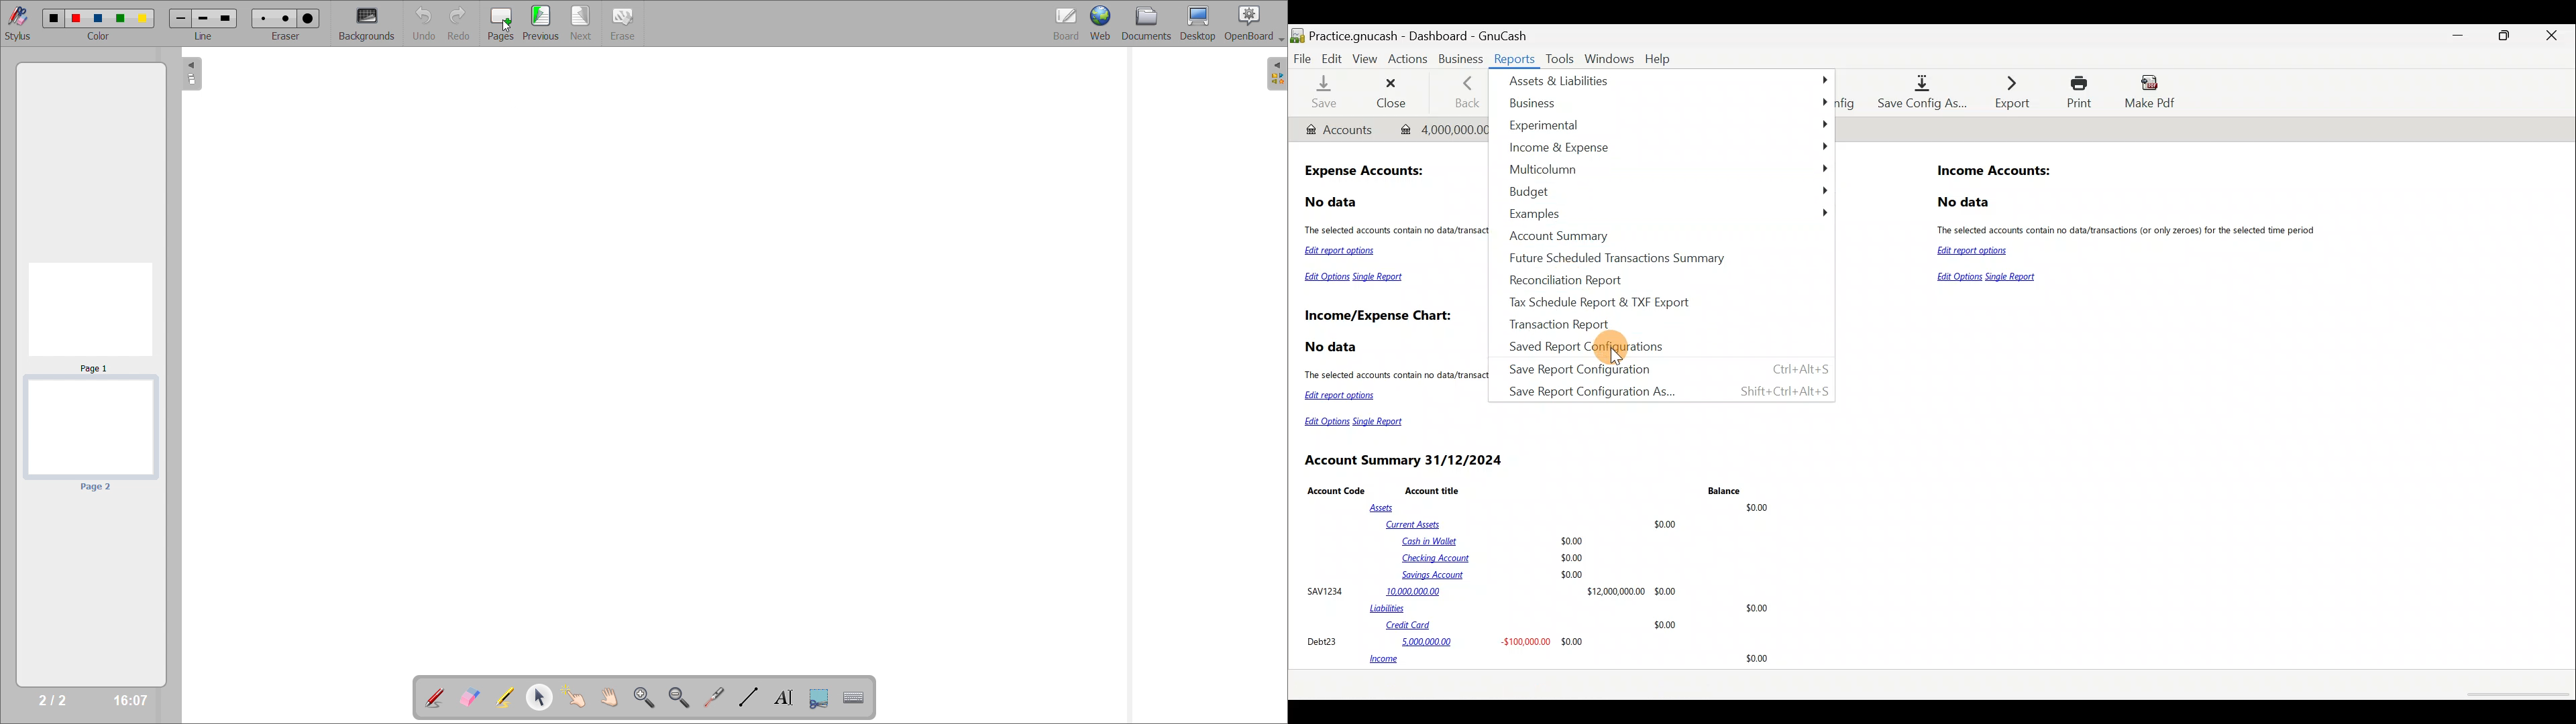  I want to click on page 1, so click(95, 314).